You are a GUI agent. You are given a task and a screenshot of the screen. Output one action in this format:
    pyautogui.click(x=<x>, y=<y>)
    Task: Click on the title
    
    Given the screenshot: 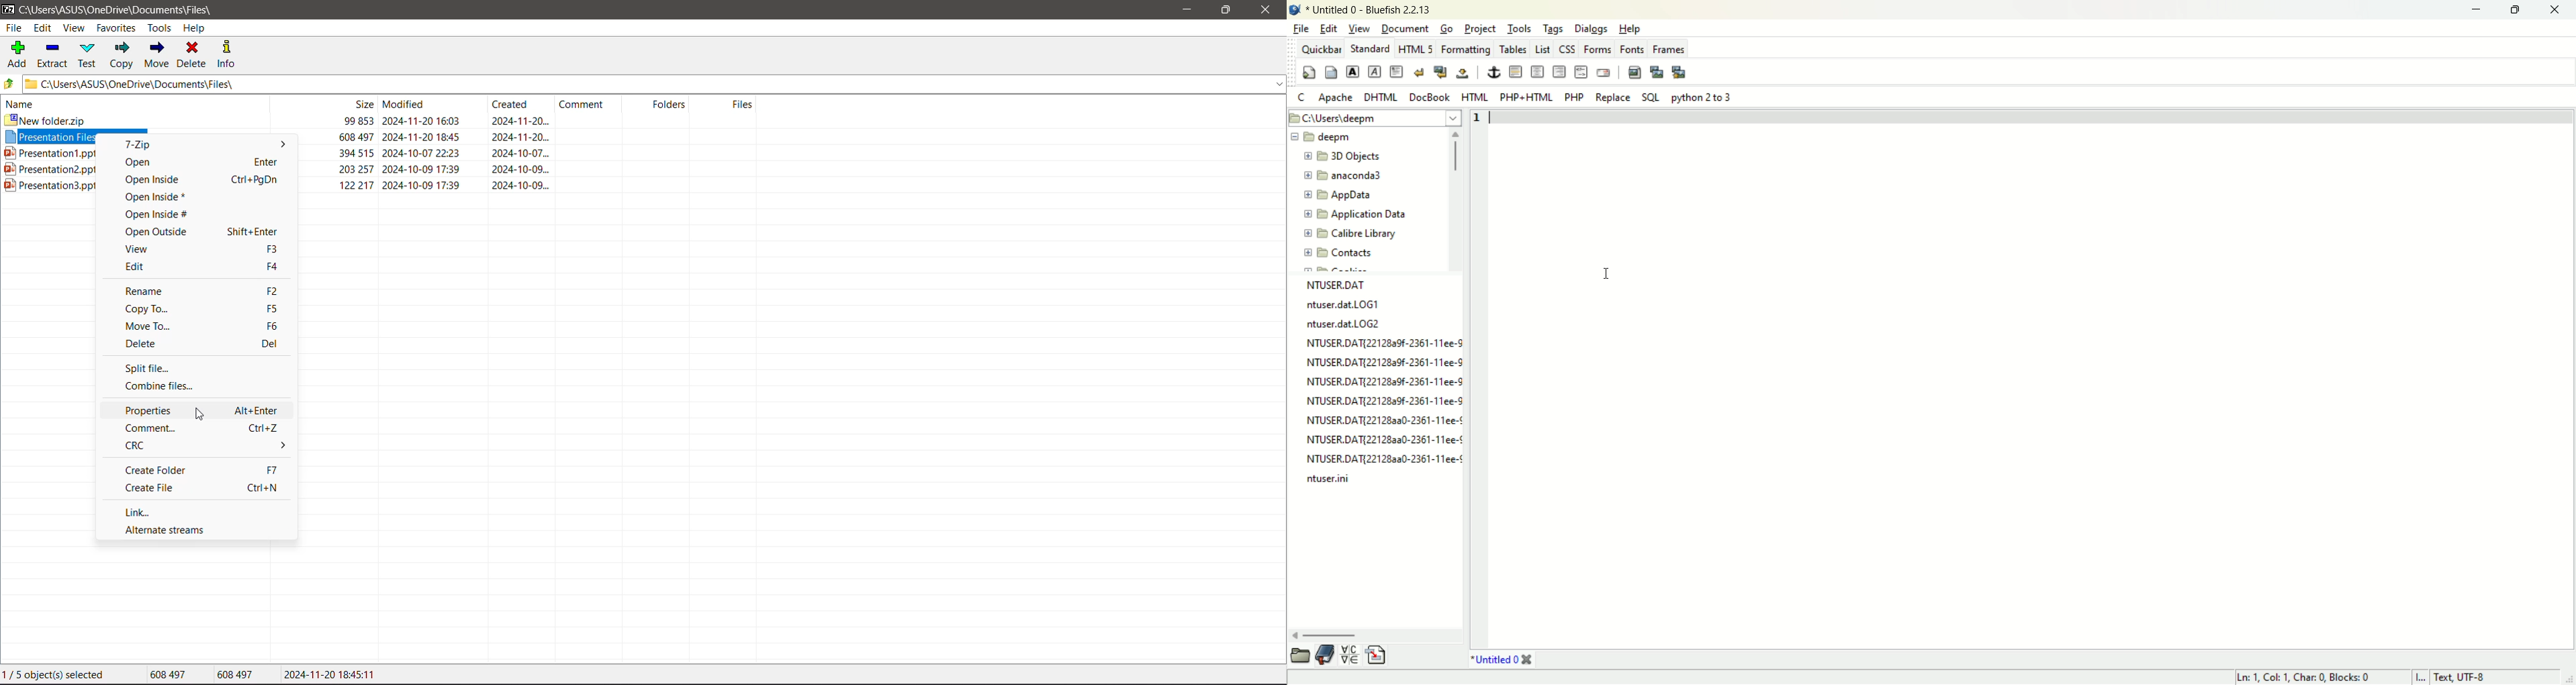 What is the action you would take?
    pyautogui.click(x=1502, y=660)
    